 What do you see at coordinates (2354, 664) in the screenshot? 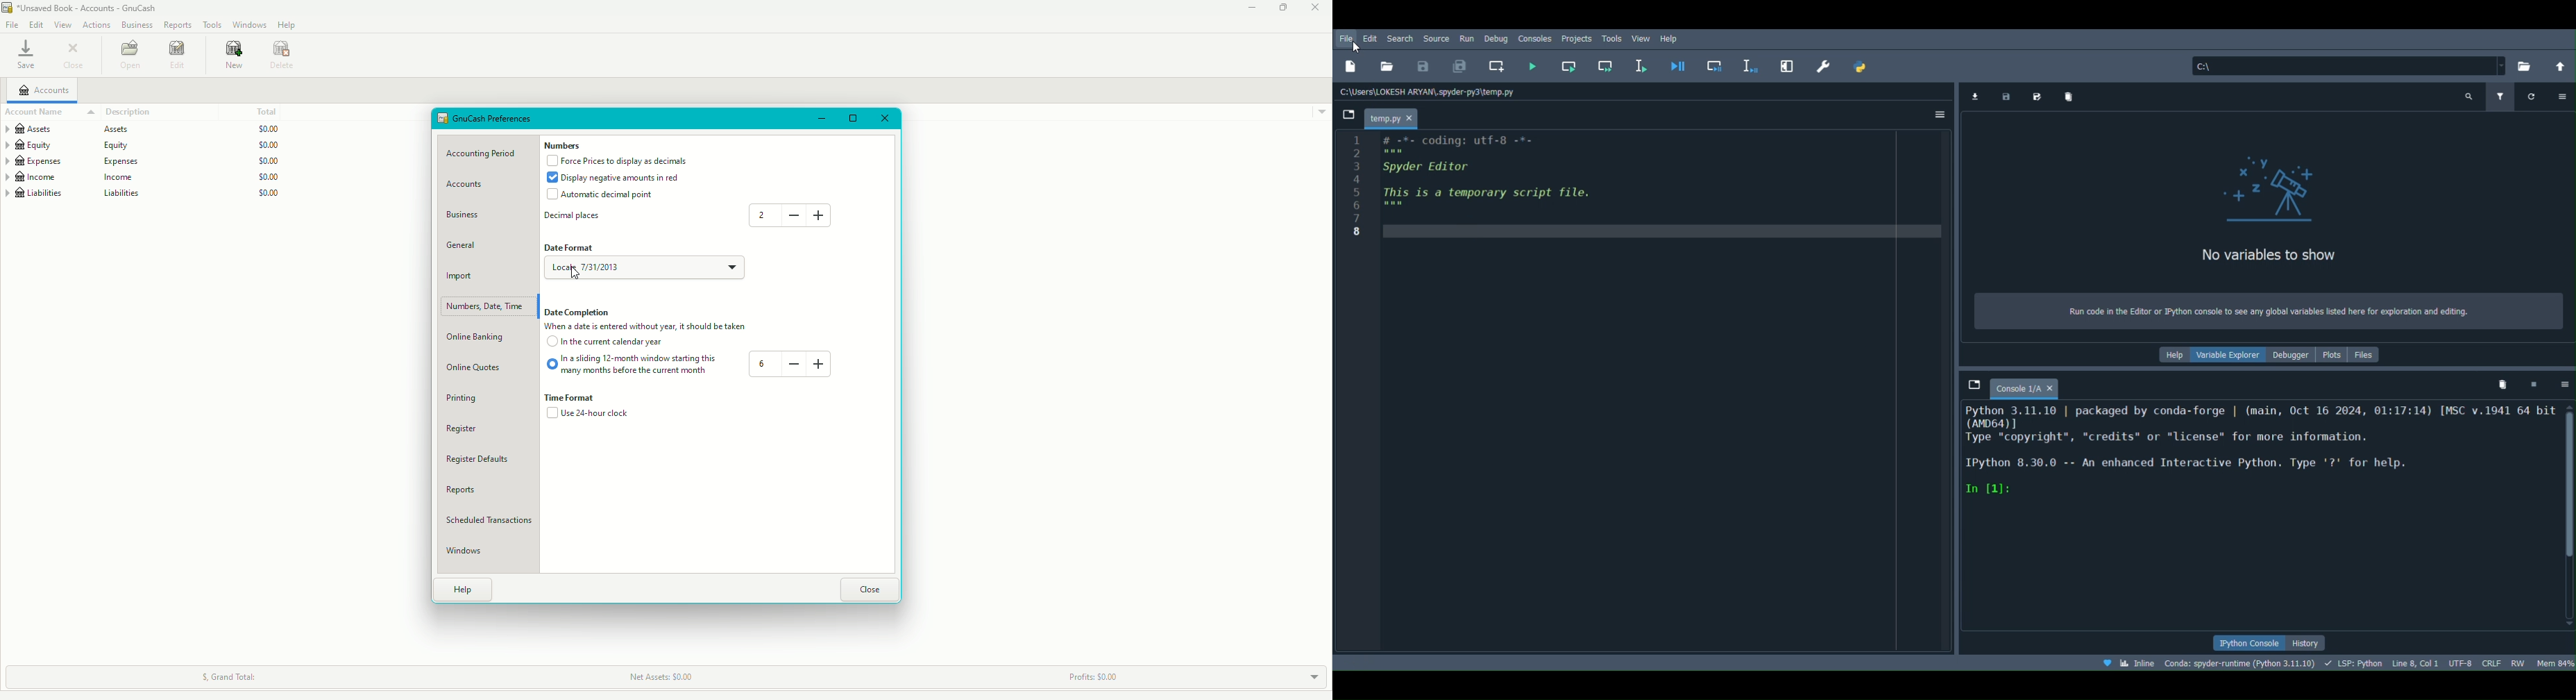
I see `Completions, linting, code folding and symbols status` at bounding box center [2354, 664].